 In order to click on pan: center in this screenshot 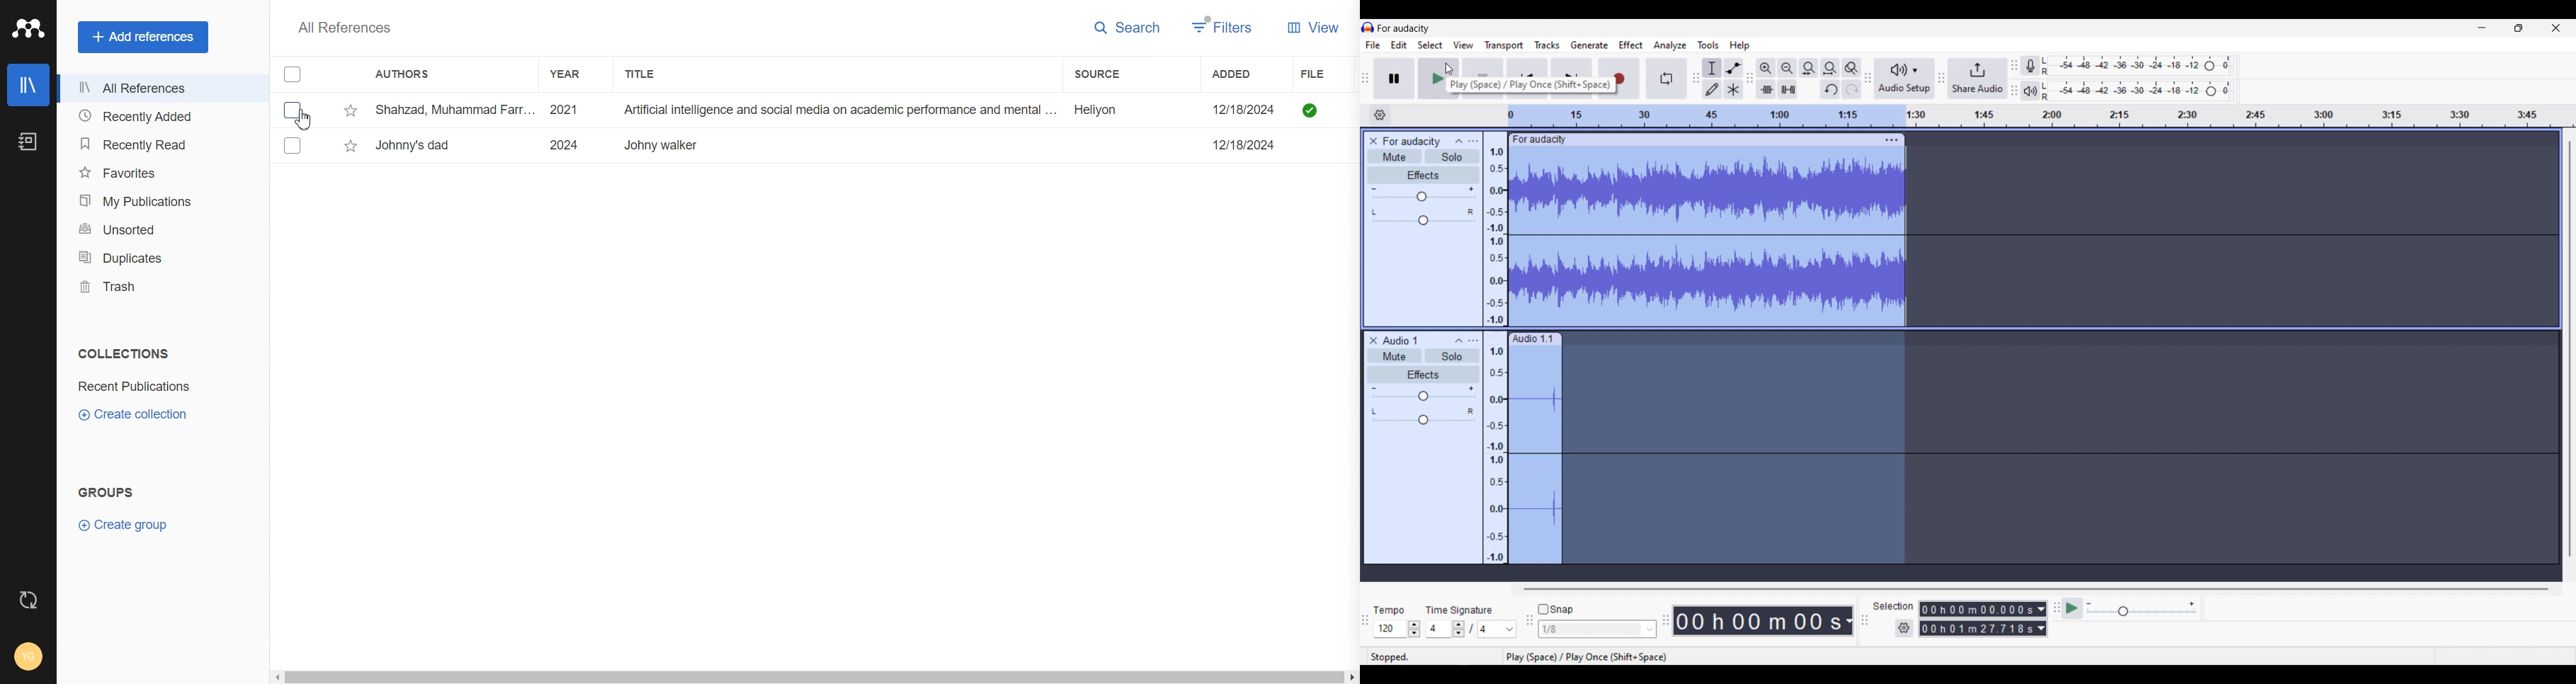, I will do `click(1425, 416)`.